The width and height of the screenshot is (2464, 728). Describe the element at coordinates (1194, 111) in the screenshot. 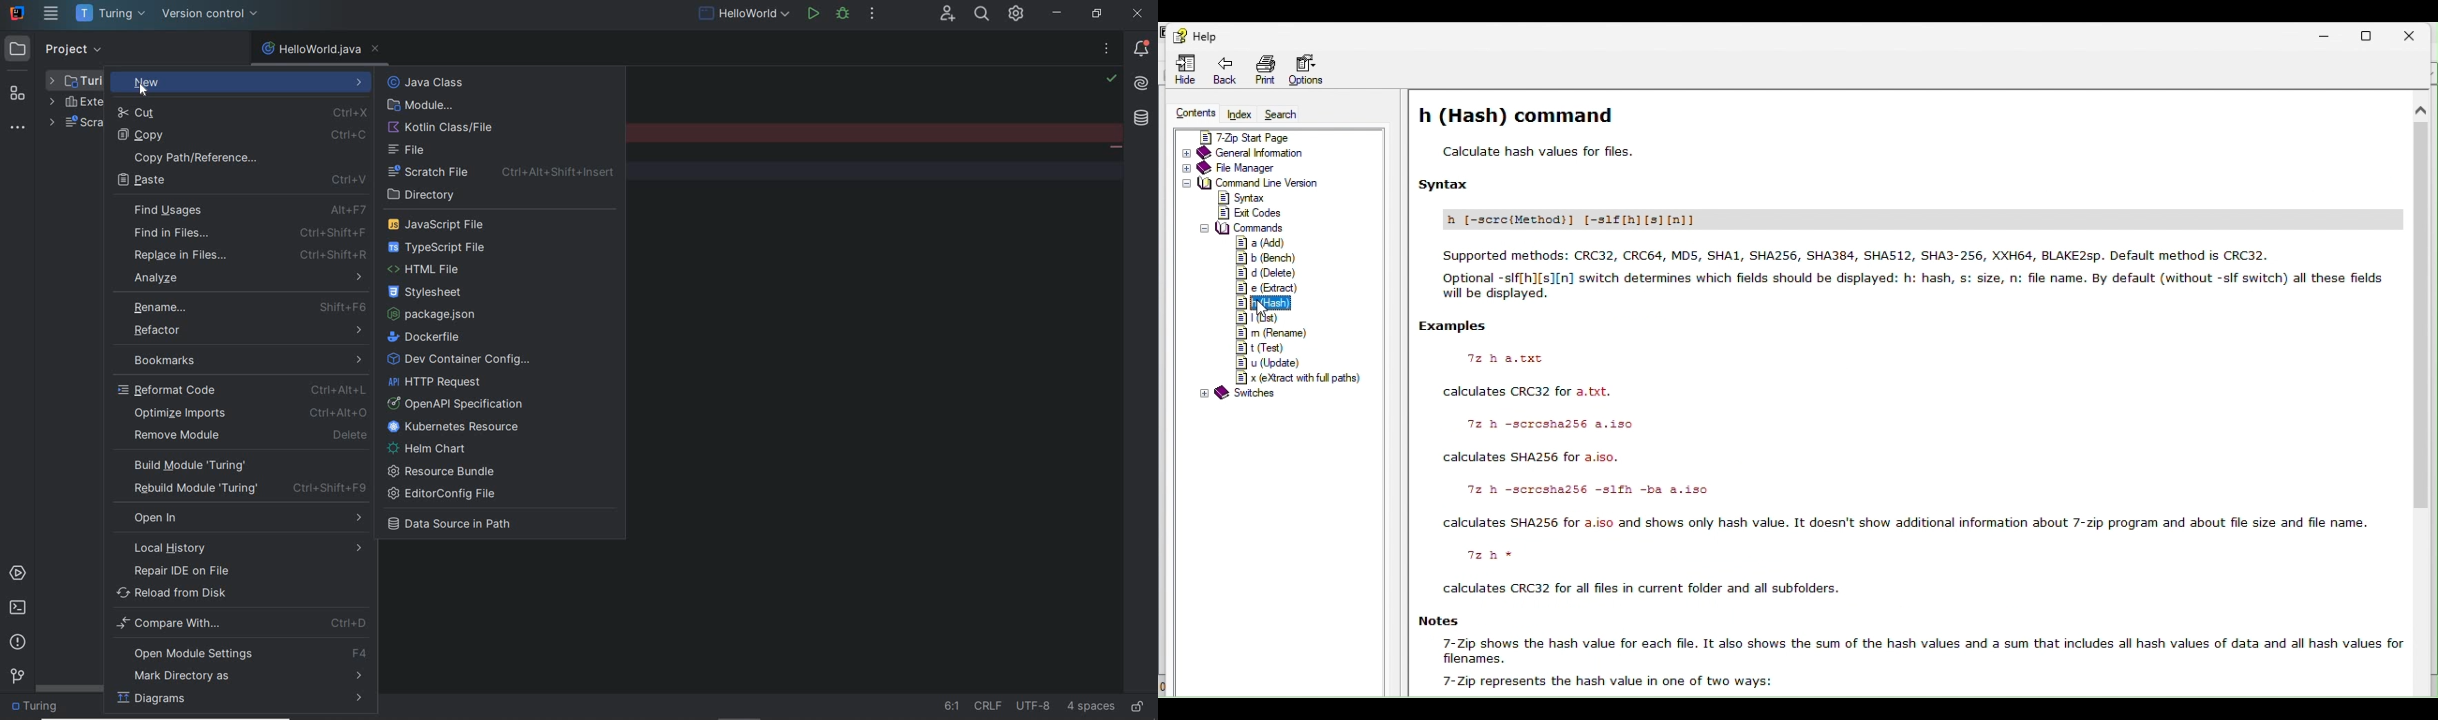

I see `content` at that location.